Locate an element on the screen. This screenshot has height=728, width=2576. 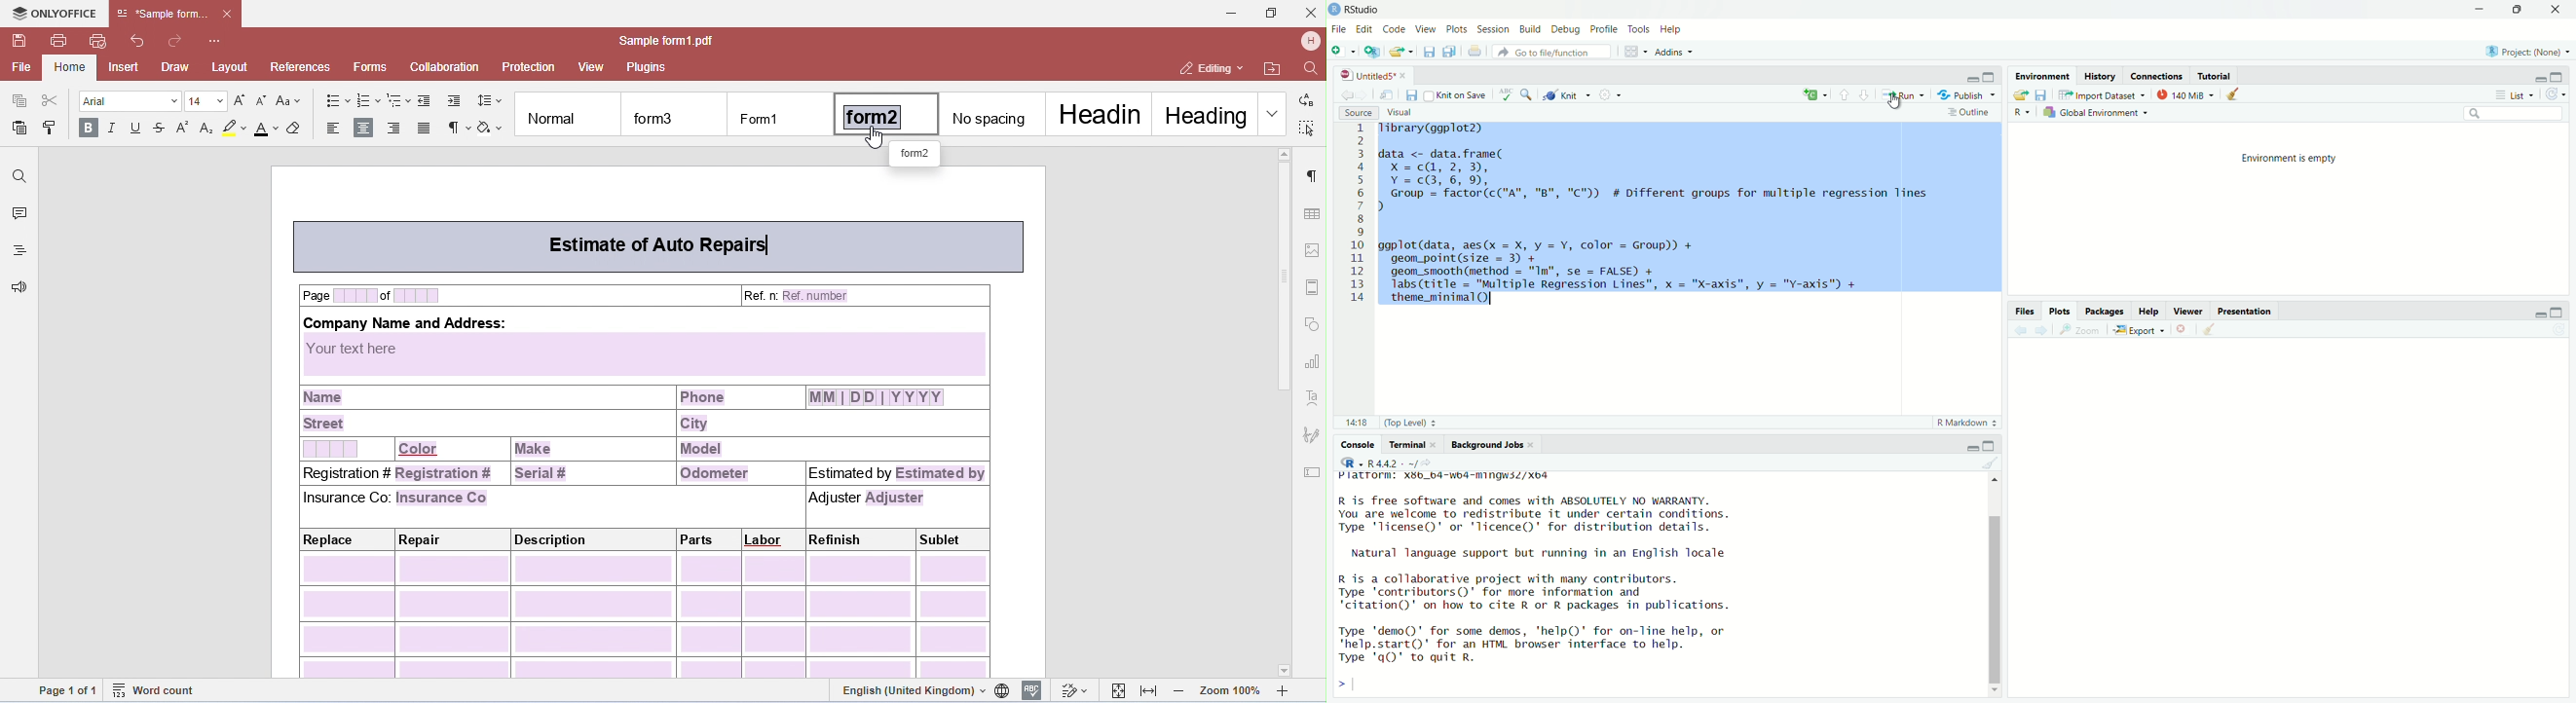
Build is located at coordinates (1530, 29).